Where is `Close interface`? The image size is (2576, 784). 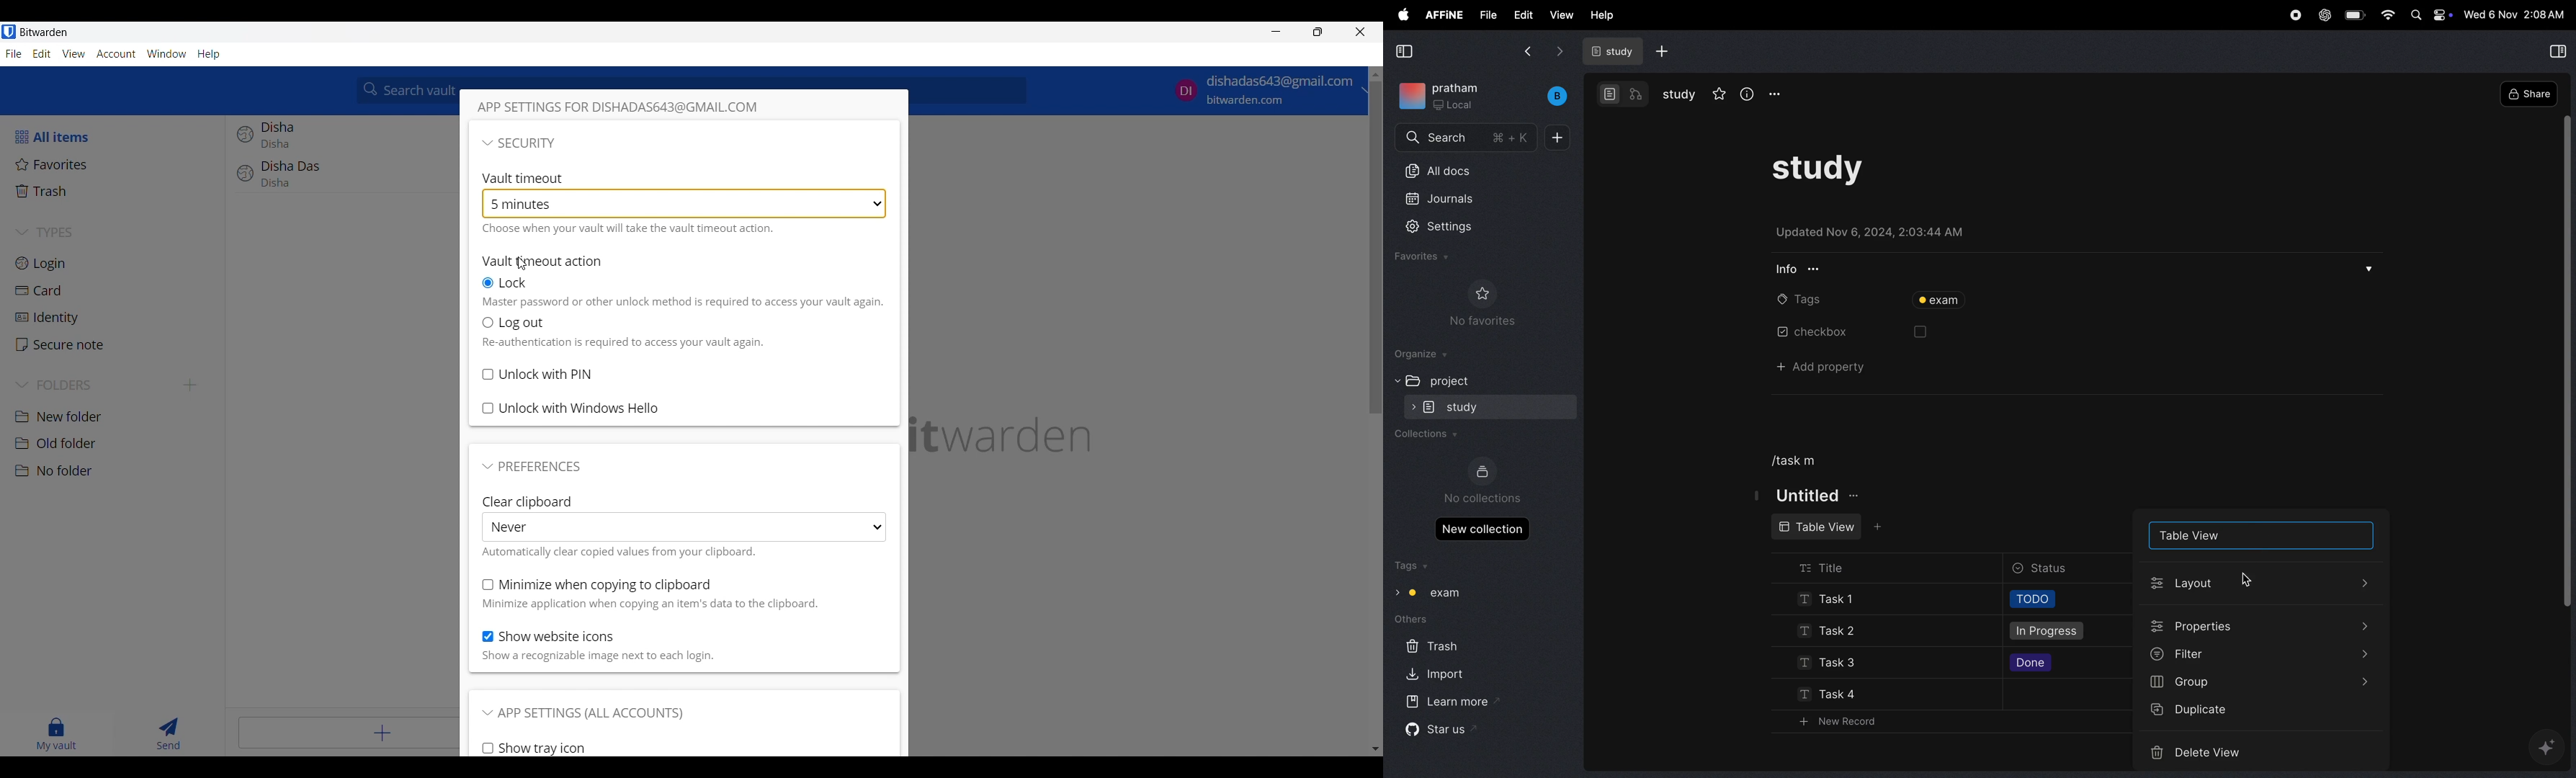 Close interface is located at coordinates (1360, 32).